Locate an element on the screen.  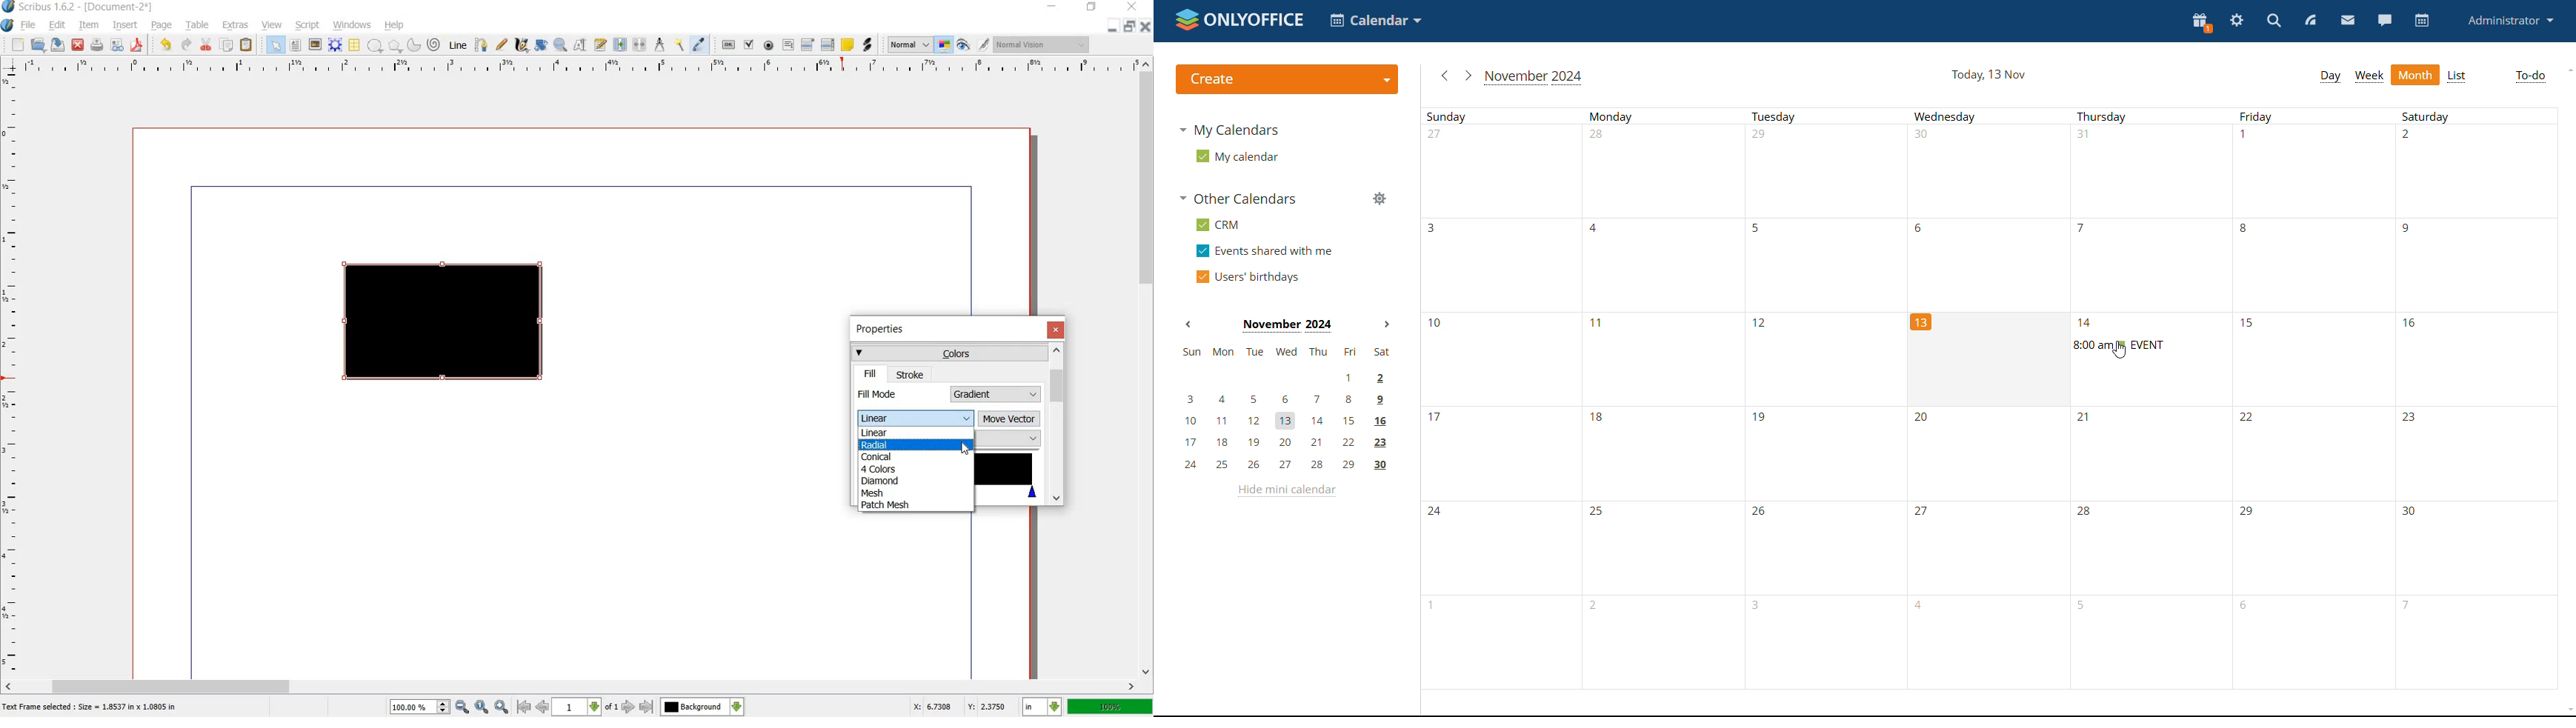
preview mode is located at coordinates (964, 45).